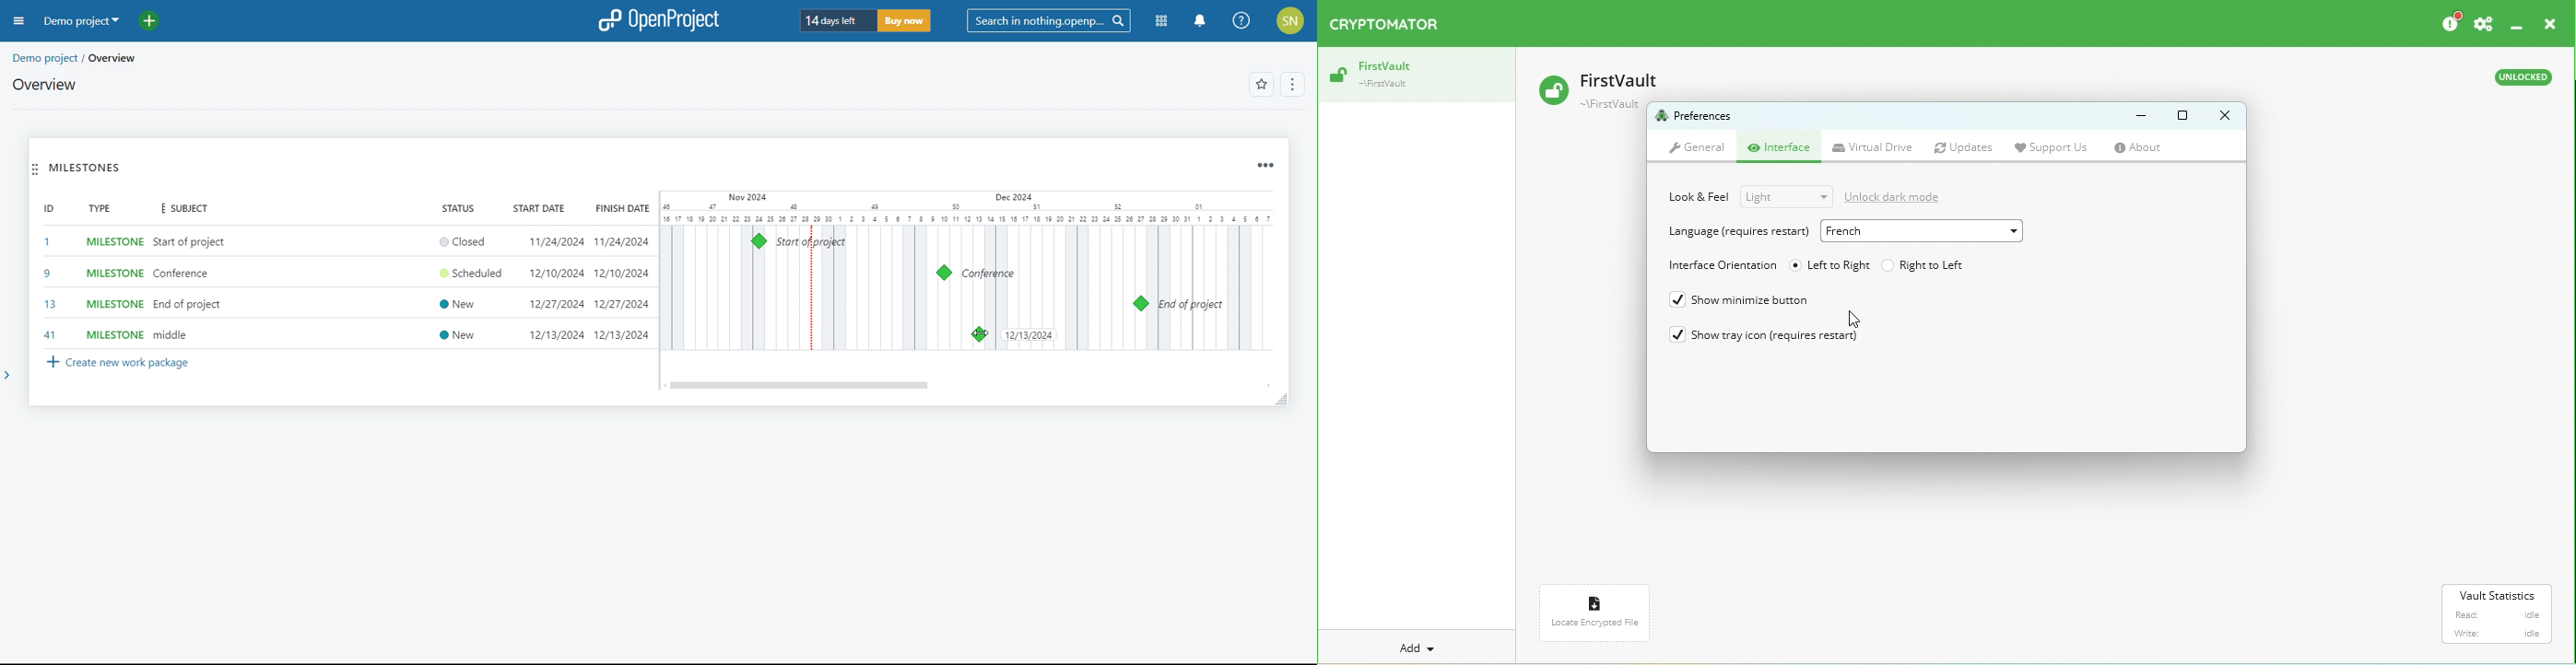  Describe the element at coordinates (1697, 149) in the screenshot. I see `General` at that location.